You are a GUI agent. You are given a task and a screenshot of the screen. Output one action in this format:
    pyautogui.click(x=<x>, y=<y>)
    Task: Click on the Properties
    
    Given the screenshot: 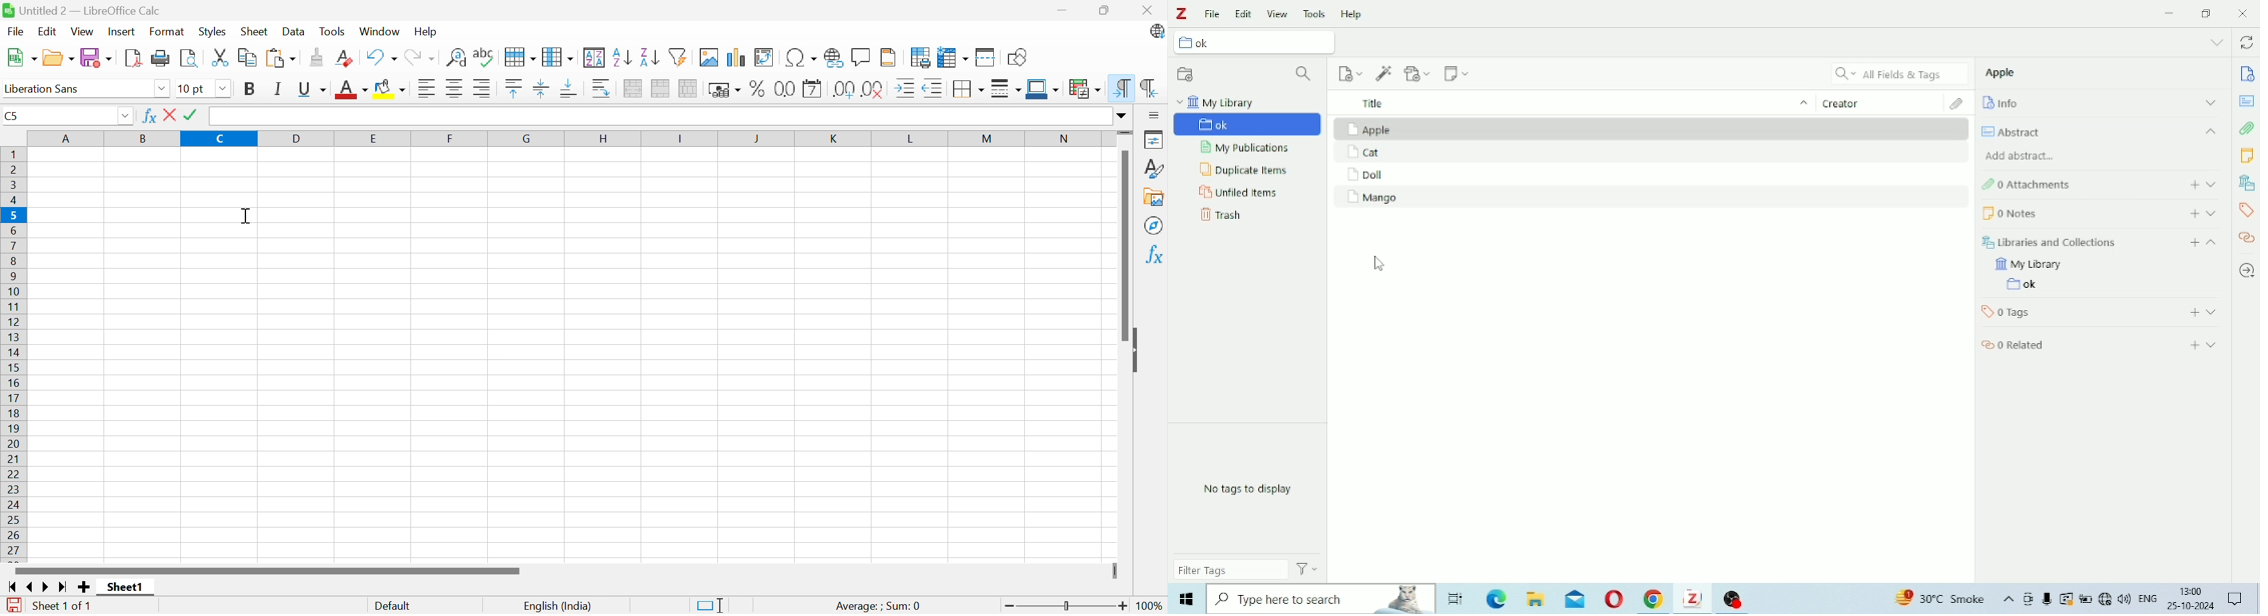 What is the action you would take?
    pyautogui.click(x=1152, y=138)
    